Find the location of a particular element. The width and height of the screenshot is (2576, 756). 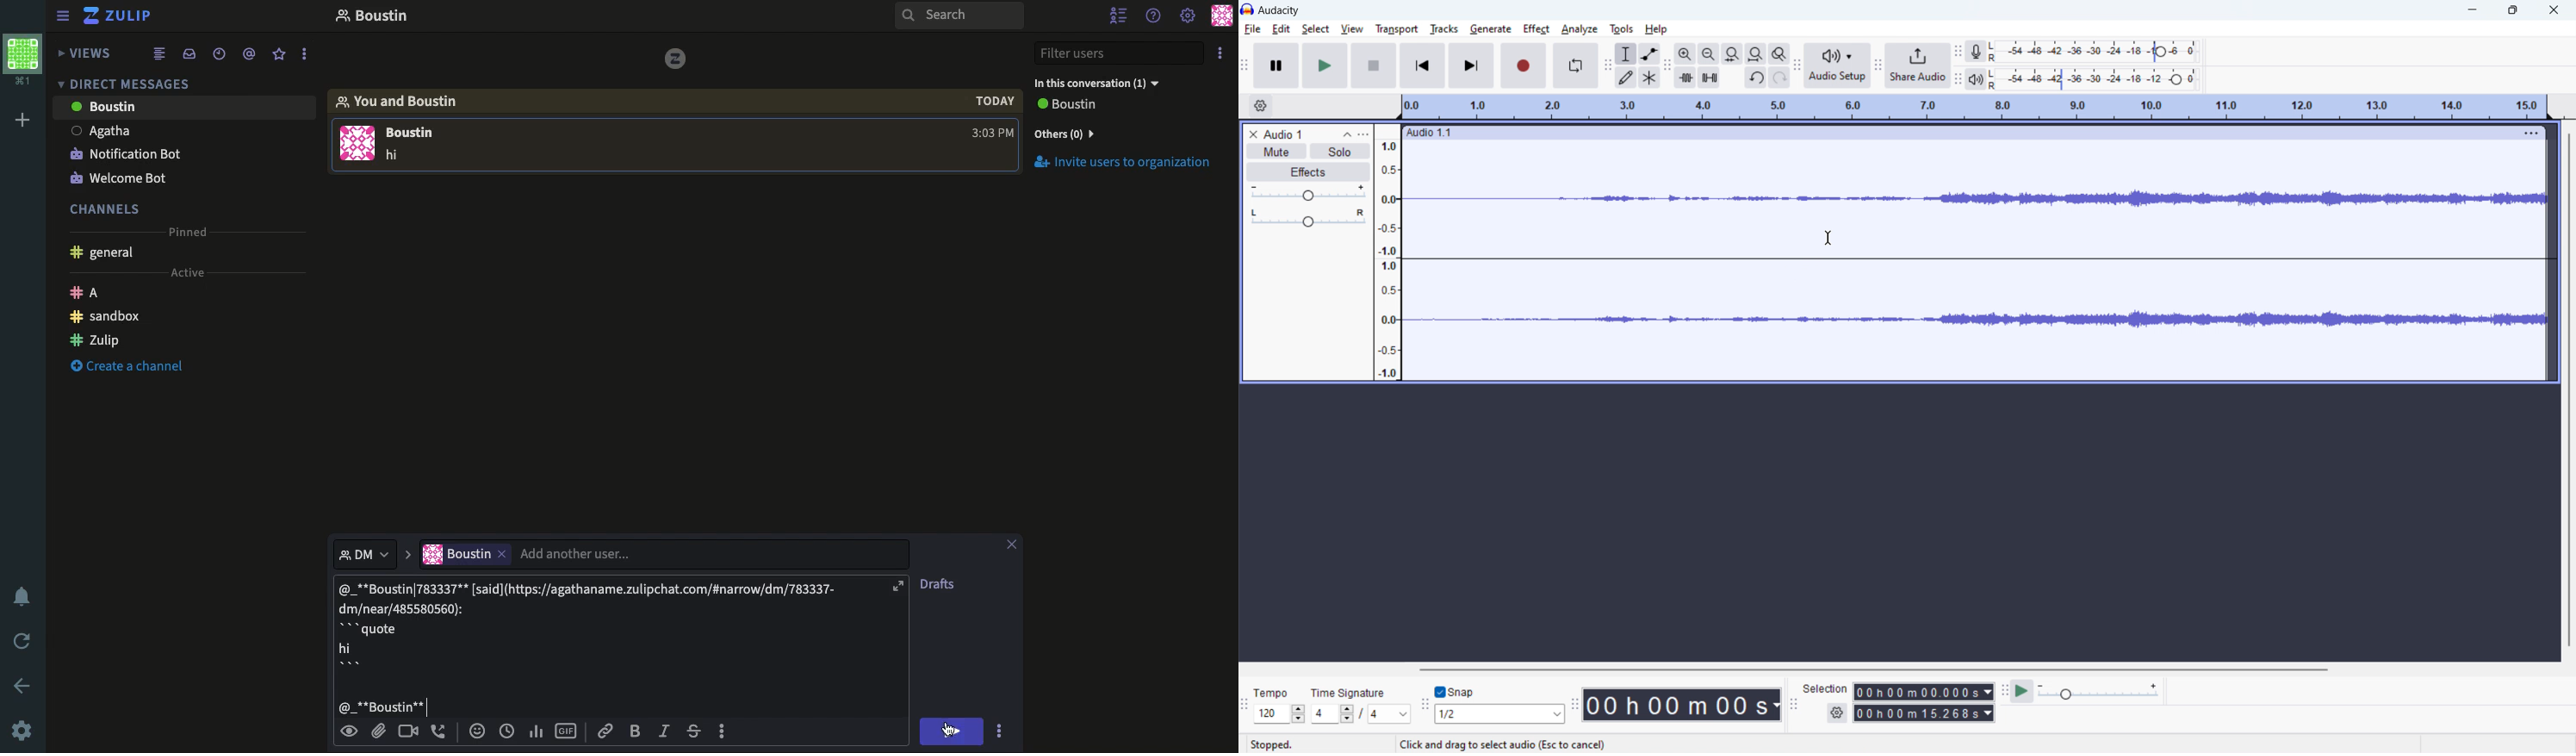

Search is located at coordinates (959, 17).